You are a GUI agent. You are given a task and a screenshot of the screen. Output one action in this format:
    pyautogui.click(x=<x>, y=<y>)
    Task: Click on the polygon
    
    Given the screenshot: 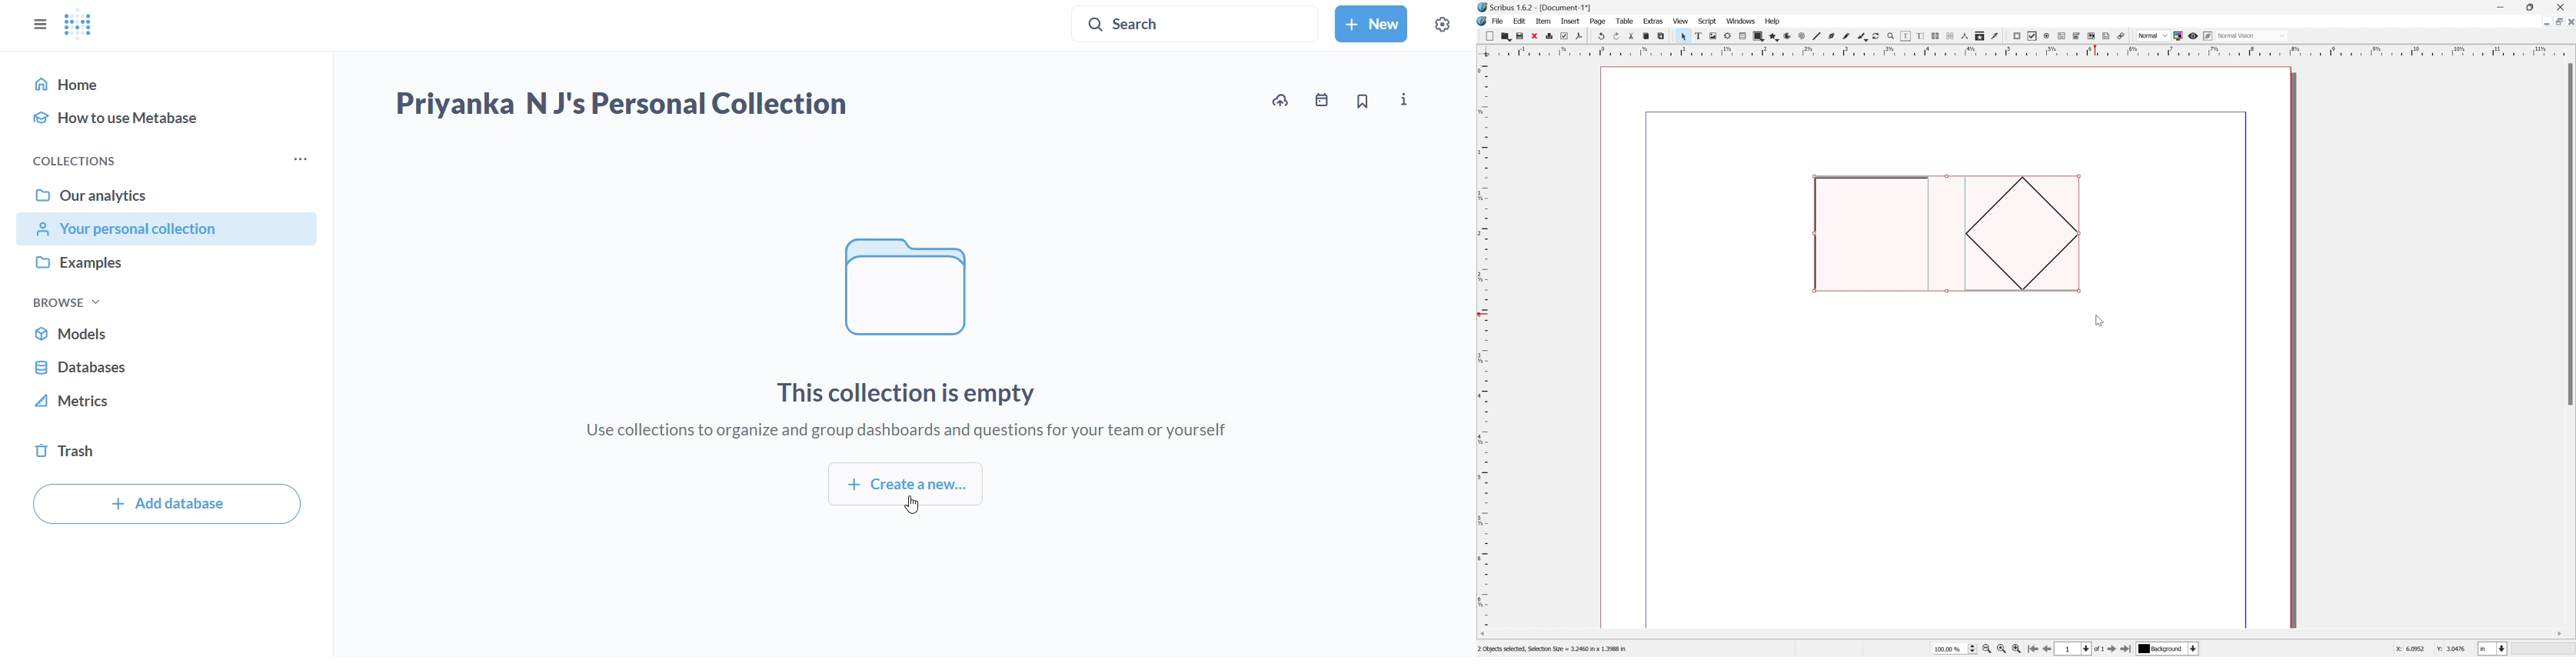 What is the action you would take?
    pyautogui.click(x=1771, y=36)
    